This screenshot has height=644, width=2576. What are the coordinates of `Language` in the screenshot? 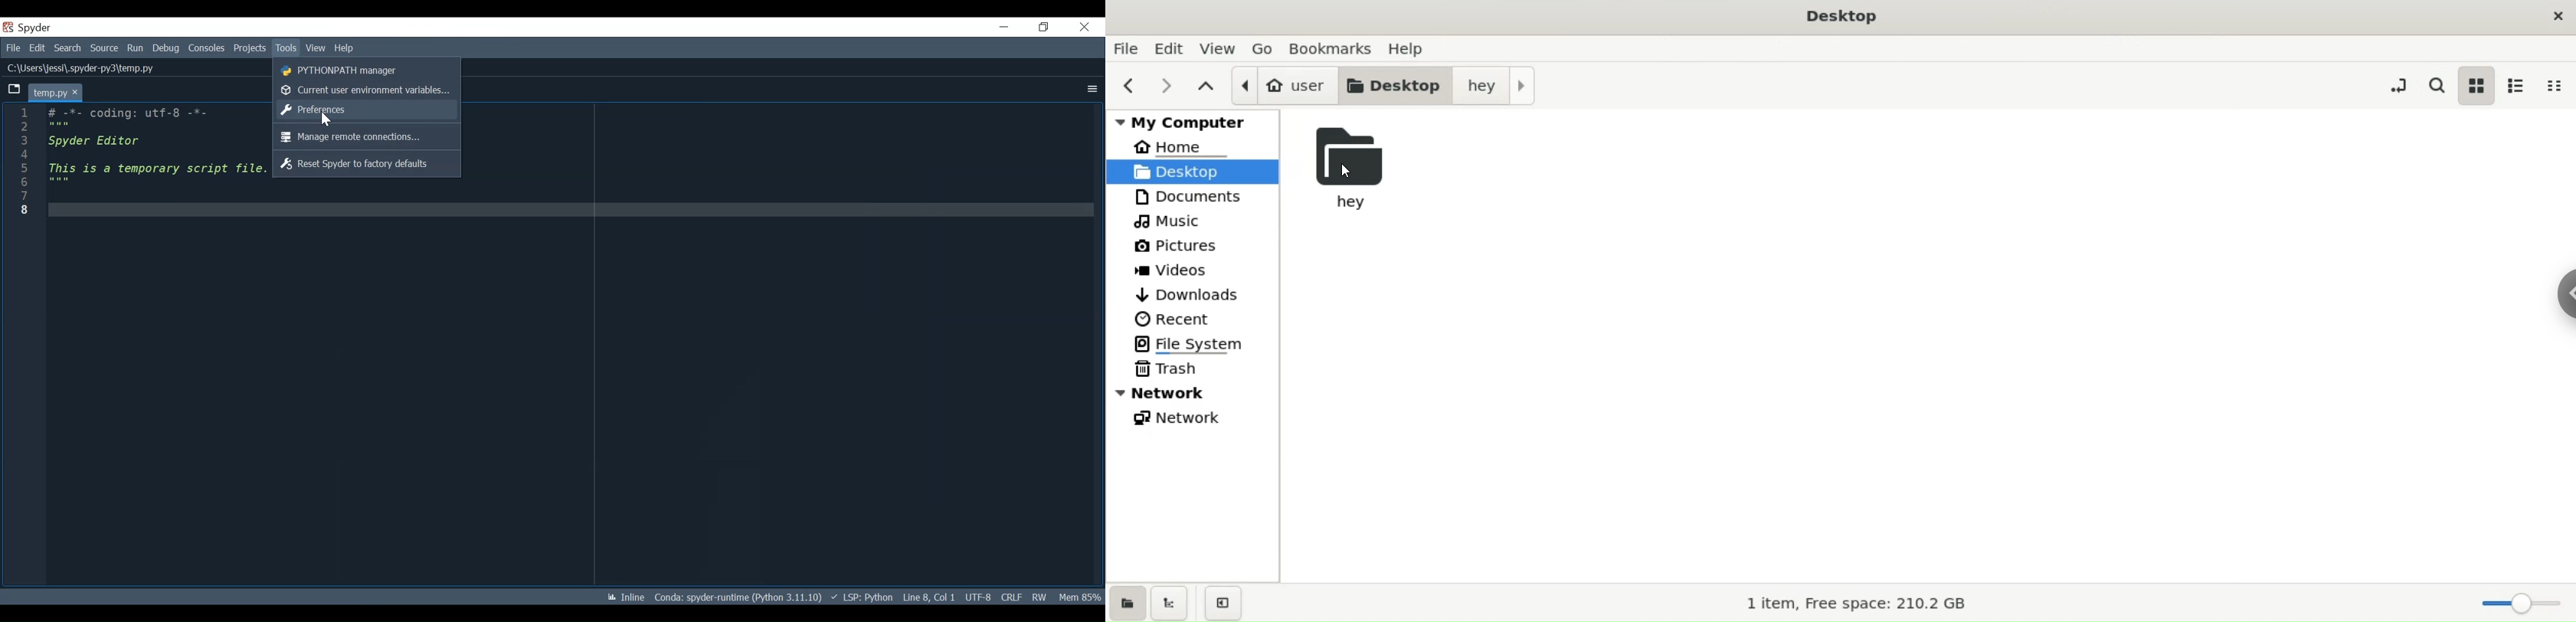 It's located at (863, 597).